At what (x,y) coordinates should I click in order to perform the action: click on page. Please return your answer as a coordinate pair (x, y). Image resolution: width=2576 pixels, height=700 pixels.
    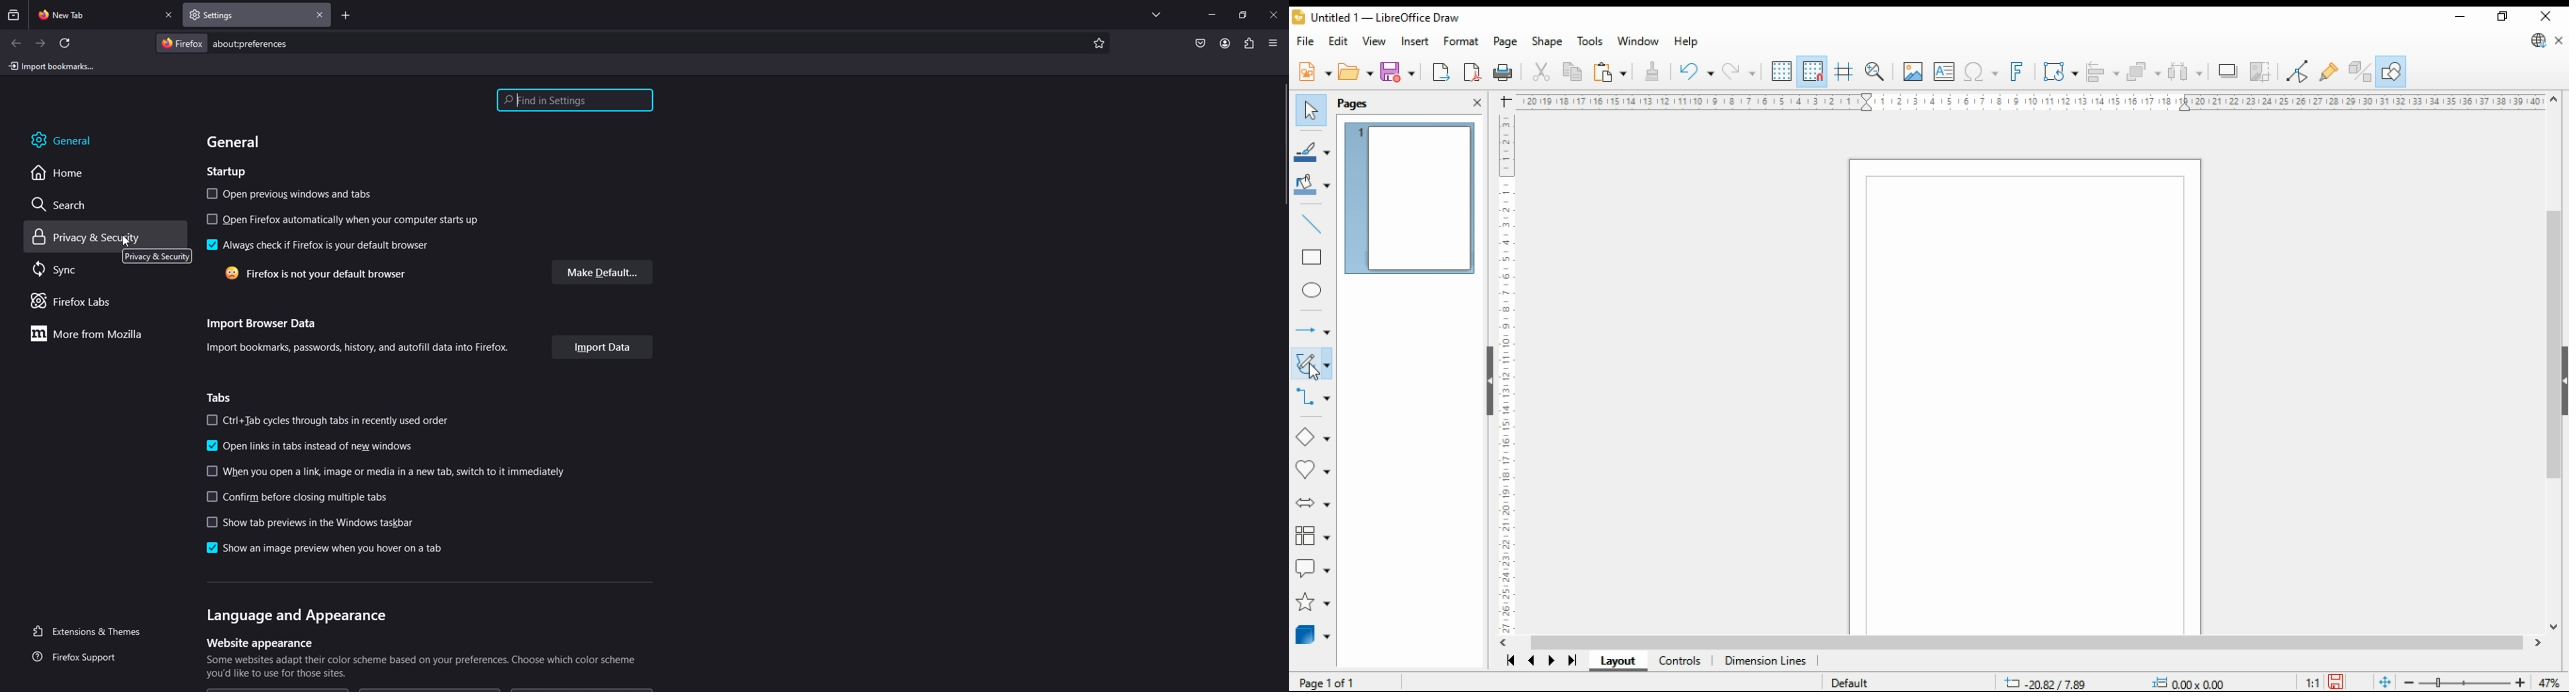
    Looking at the image, I should click on (1505, 41).